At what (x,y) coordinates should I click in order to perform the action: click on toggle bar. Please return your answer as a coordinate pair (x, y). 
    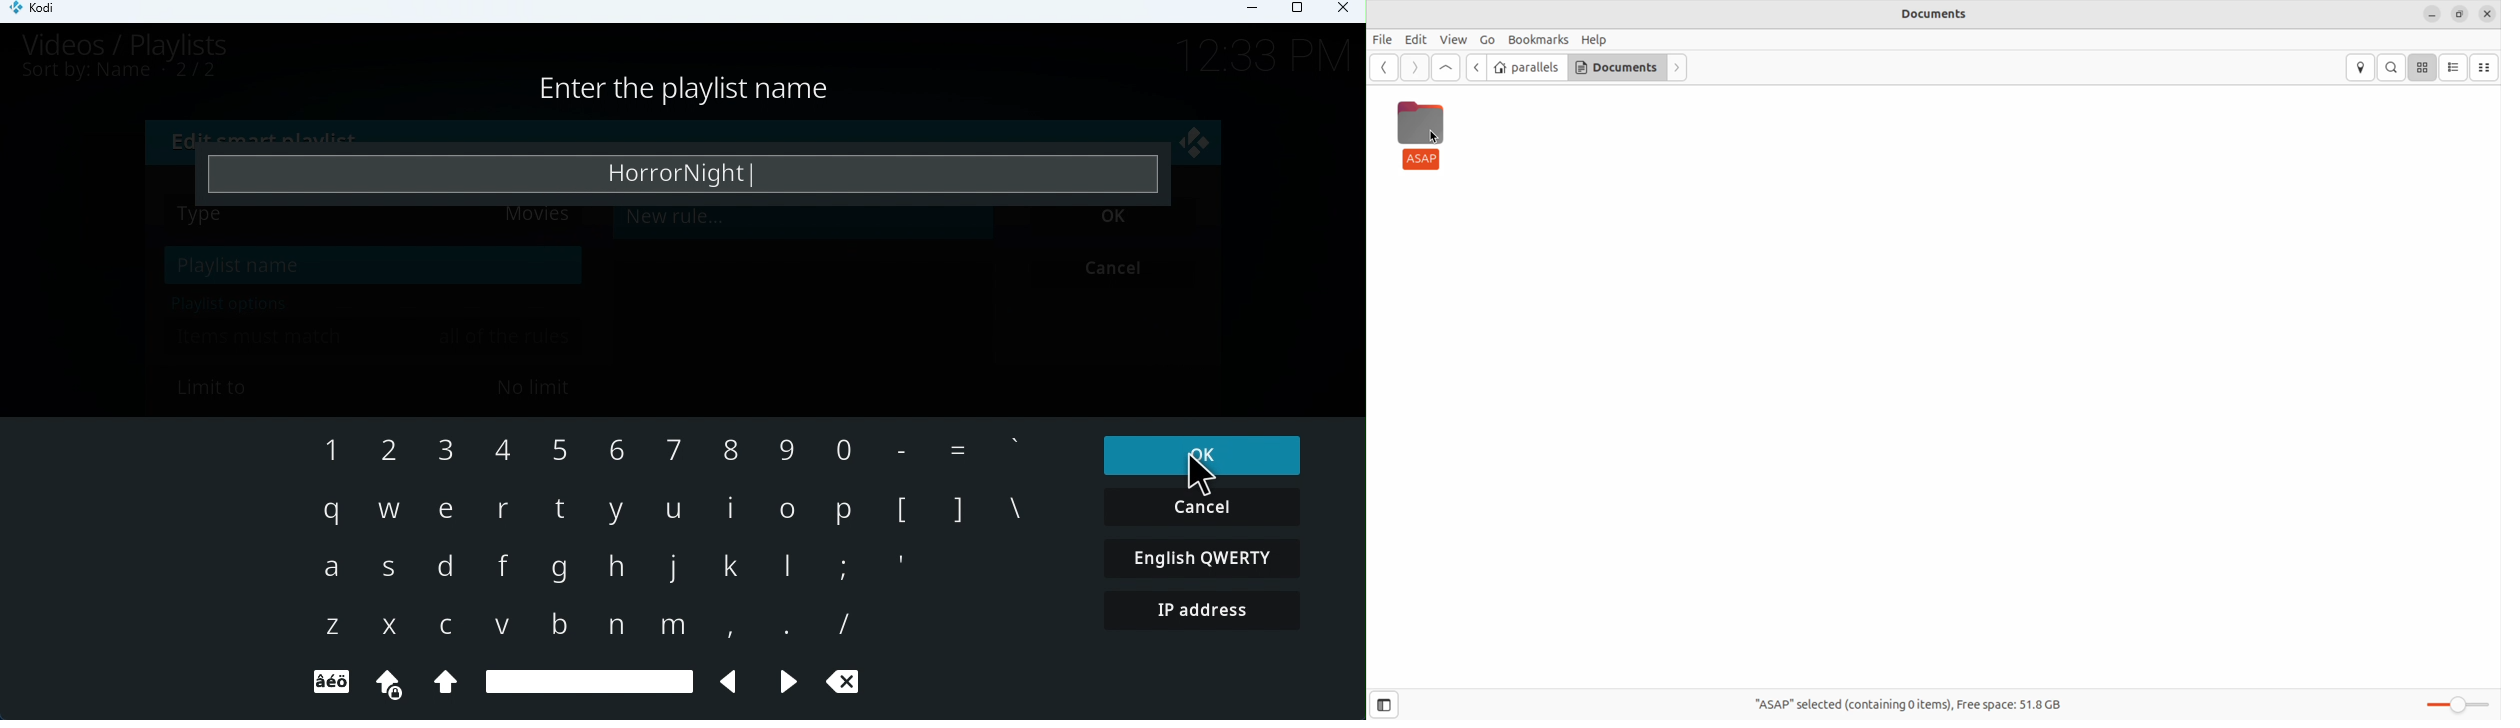
    Looking at the image, I should click on (2453, 700).